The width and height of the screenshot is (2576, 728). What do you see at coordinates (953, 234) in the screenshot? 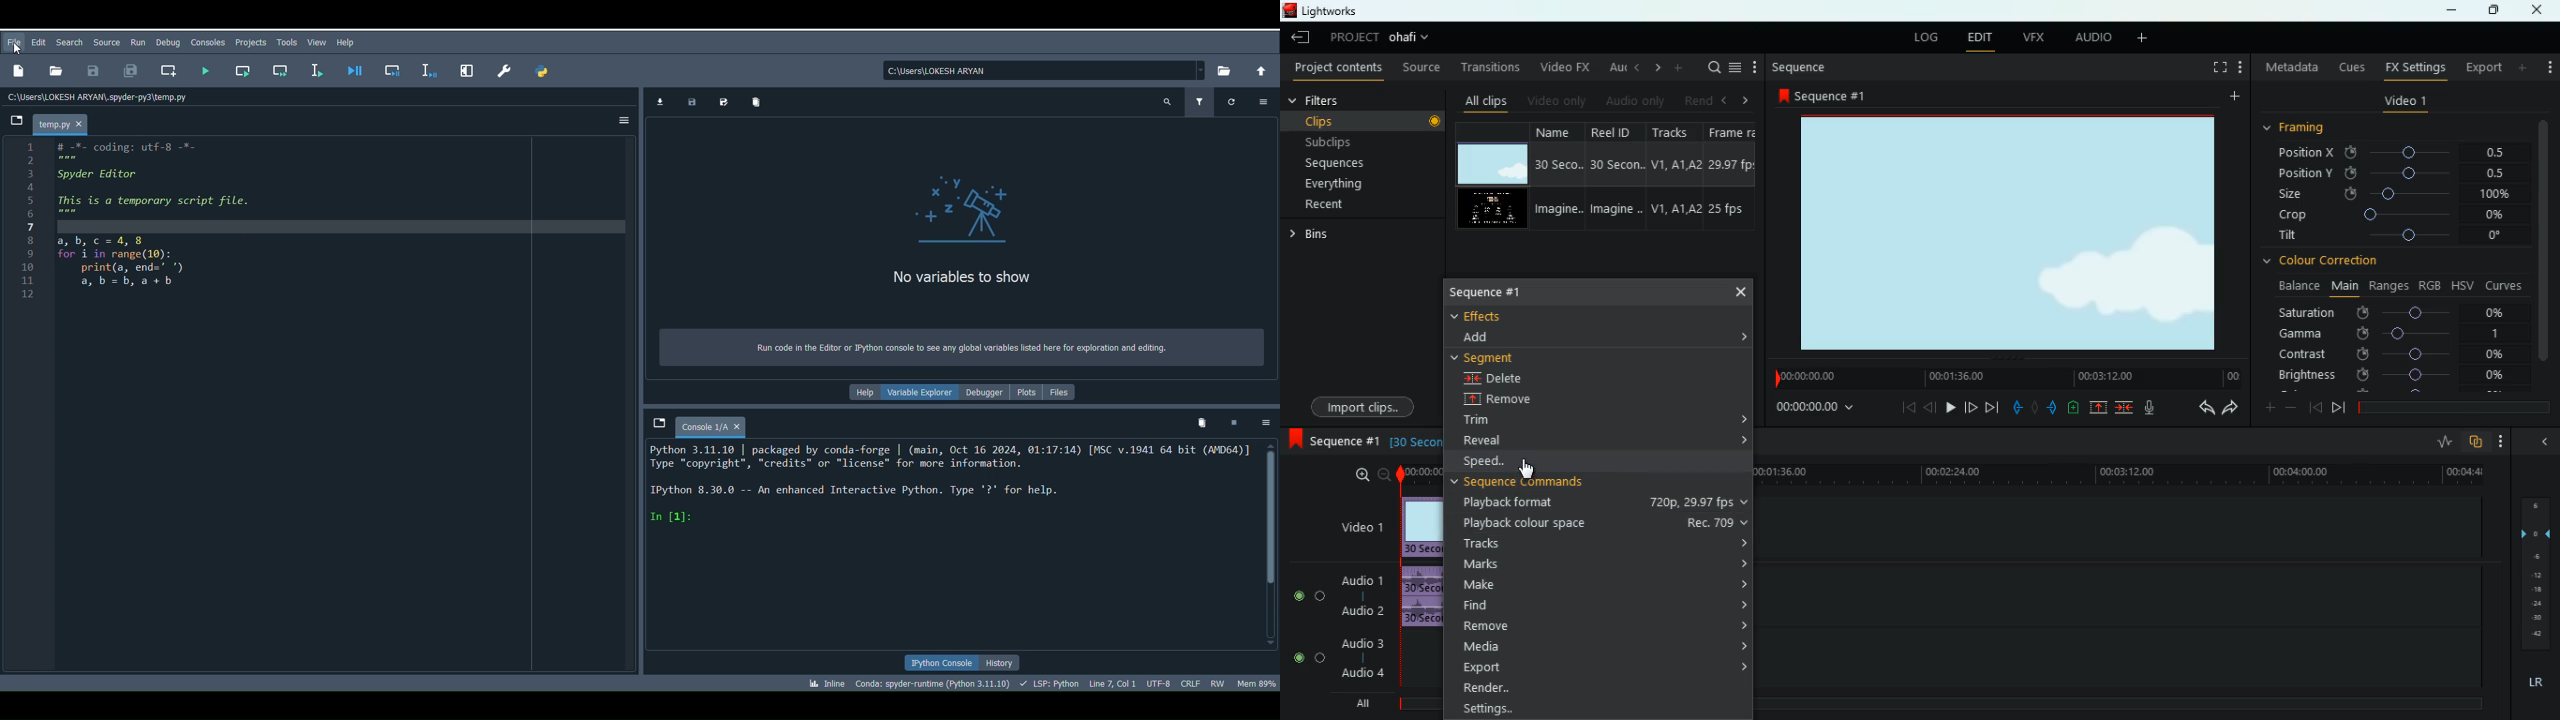
I see `No variables to show` at bounding box center [953, 234].